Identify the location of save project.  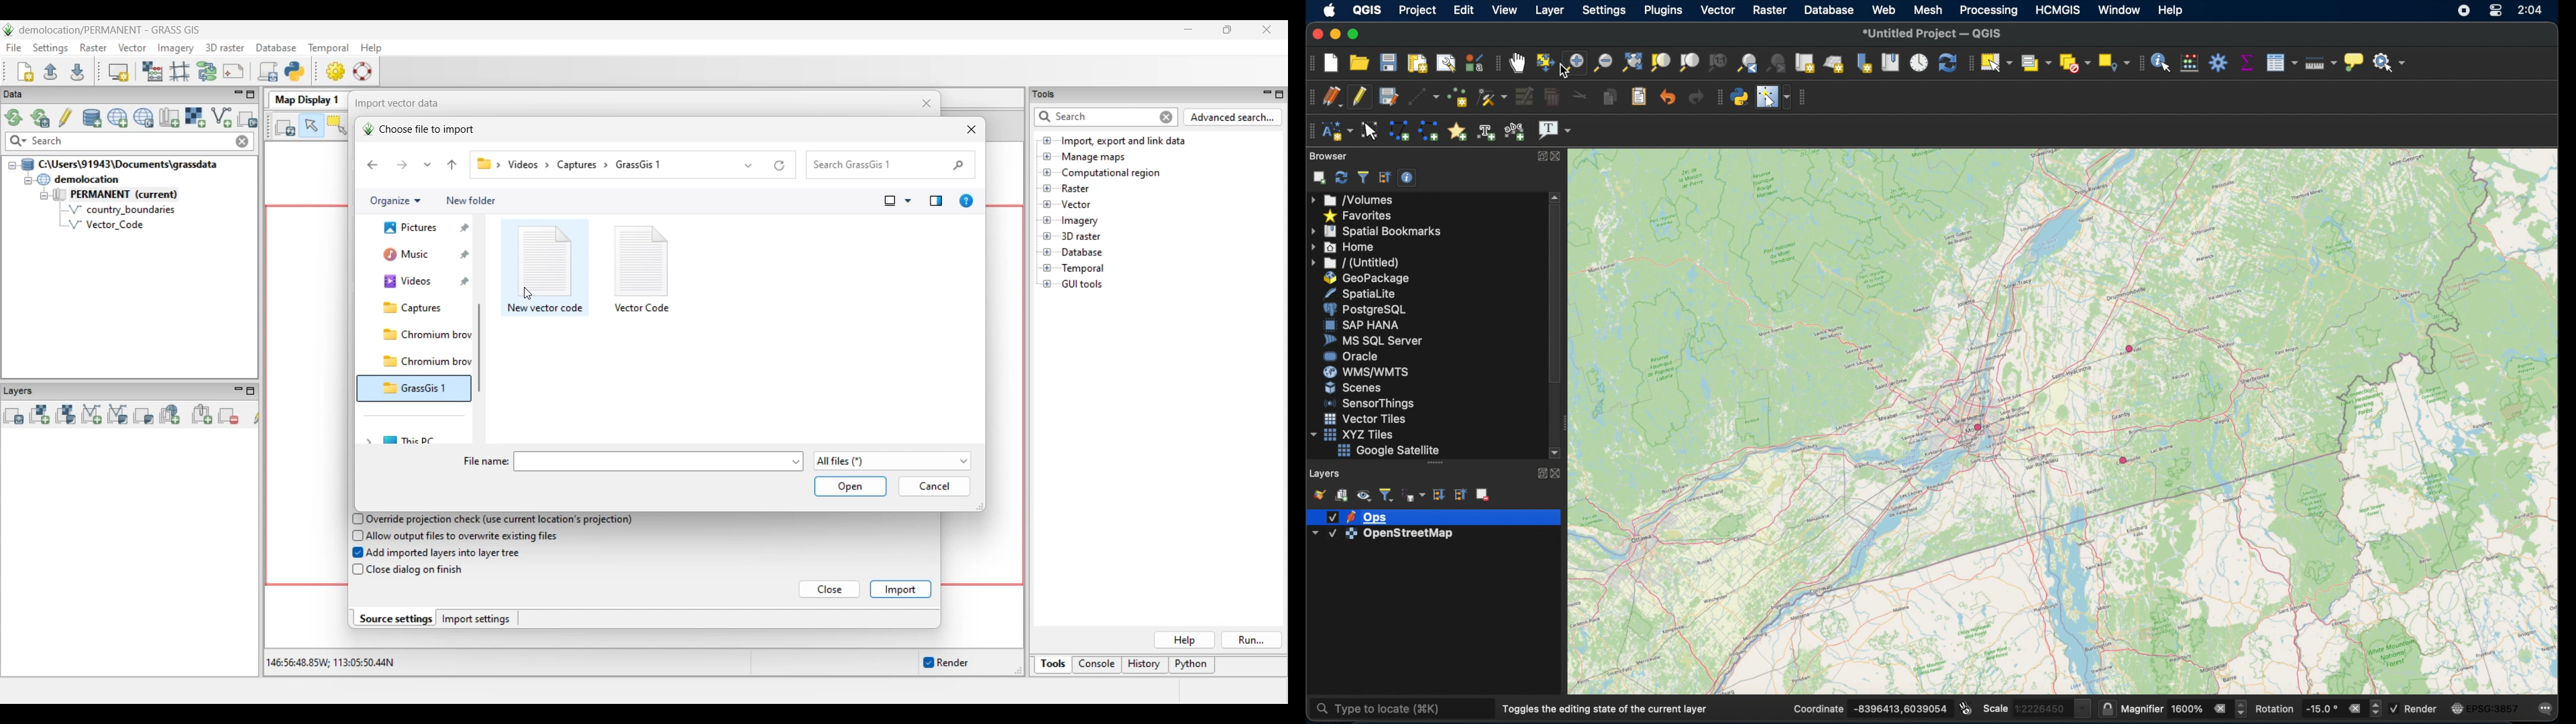
(1389, 62).